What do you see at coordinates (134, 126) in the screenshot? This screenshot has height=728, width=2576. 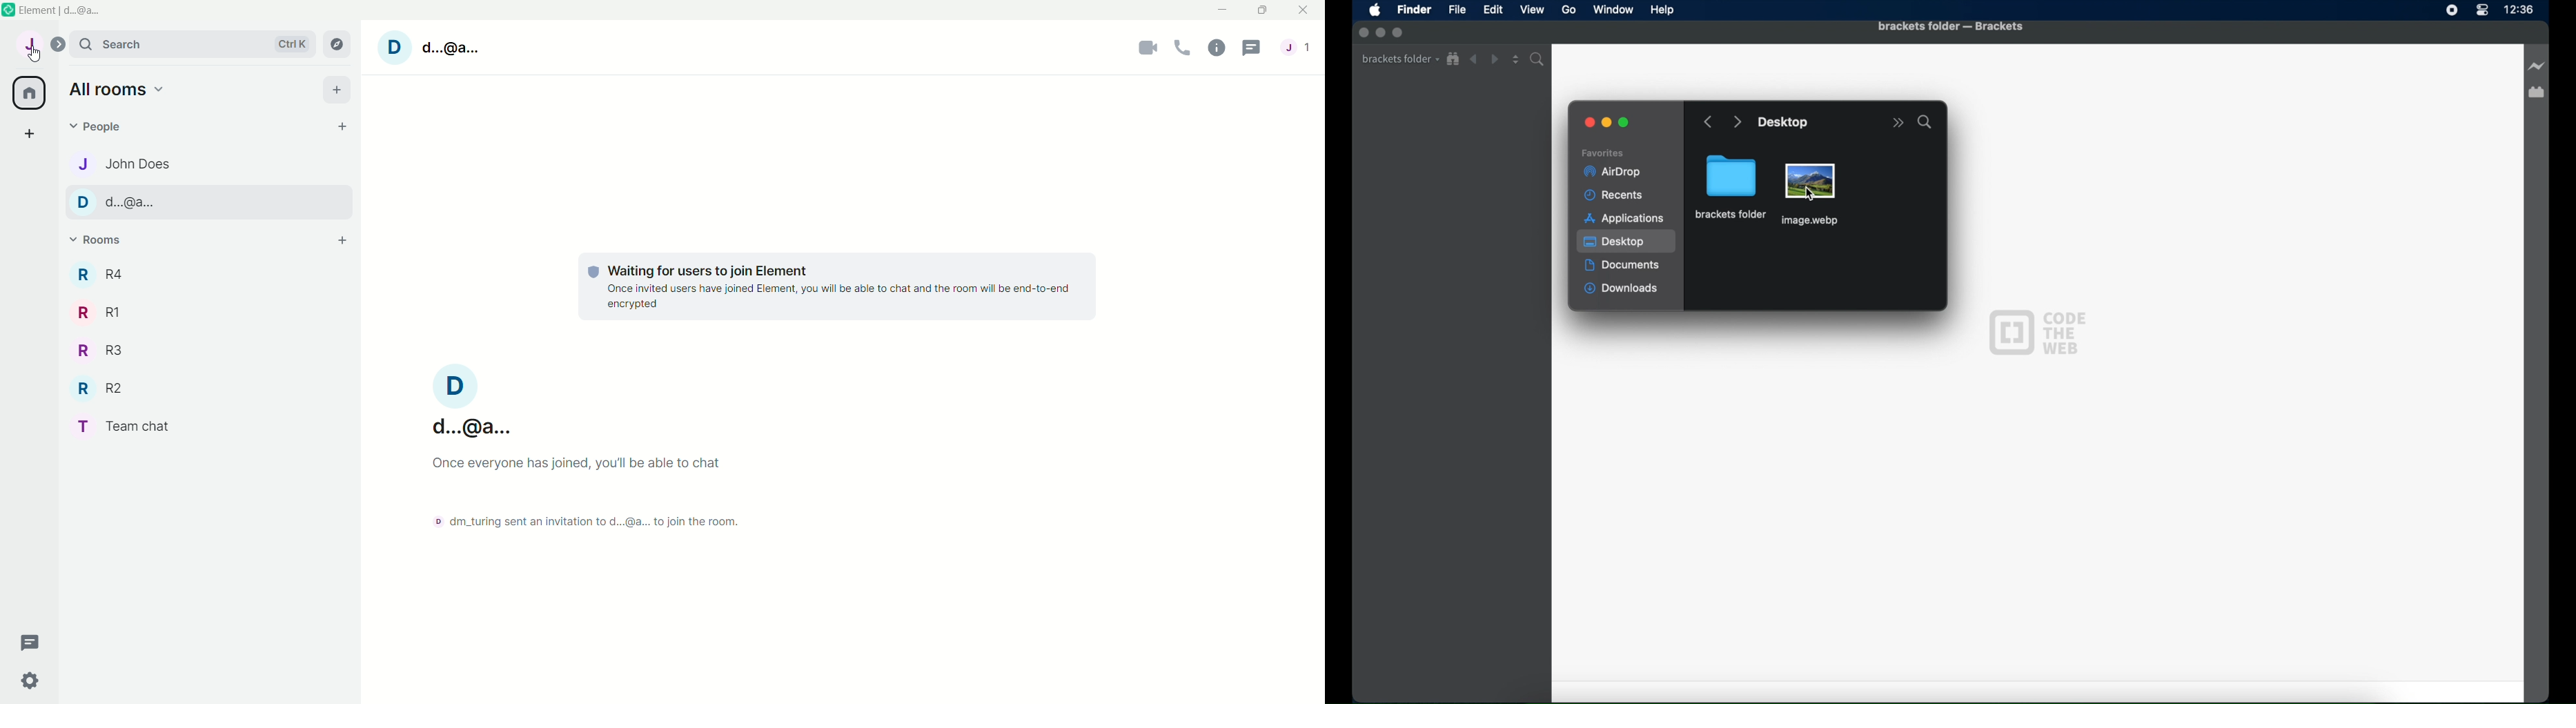 I see `People` at bounding box center [134, 126].